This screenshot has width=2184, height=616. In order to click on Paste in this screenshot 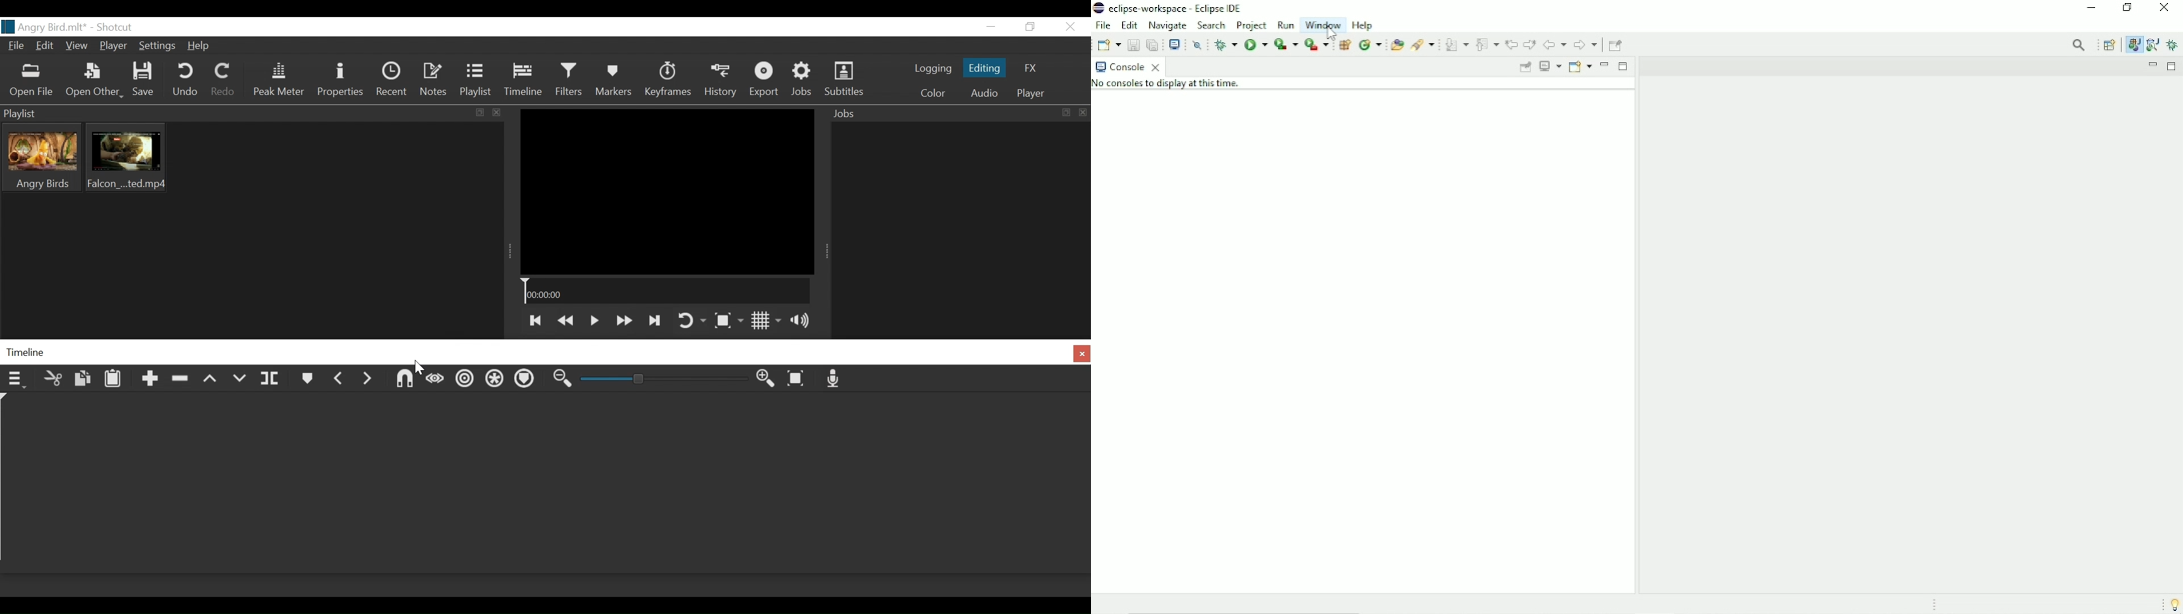, I will do `click(117, 381)`.